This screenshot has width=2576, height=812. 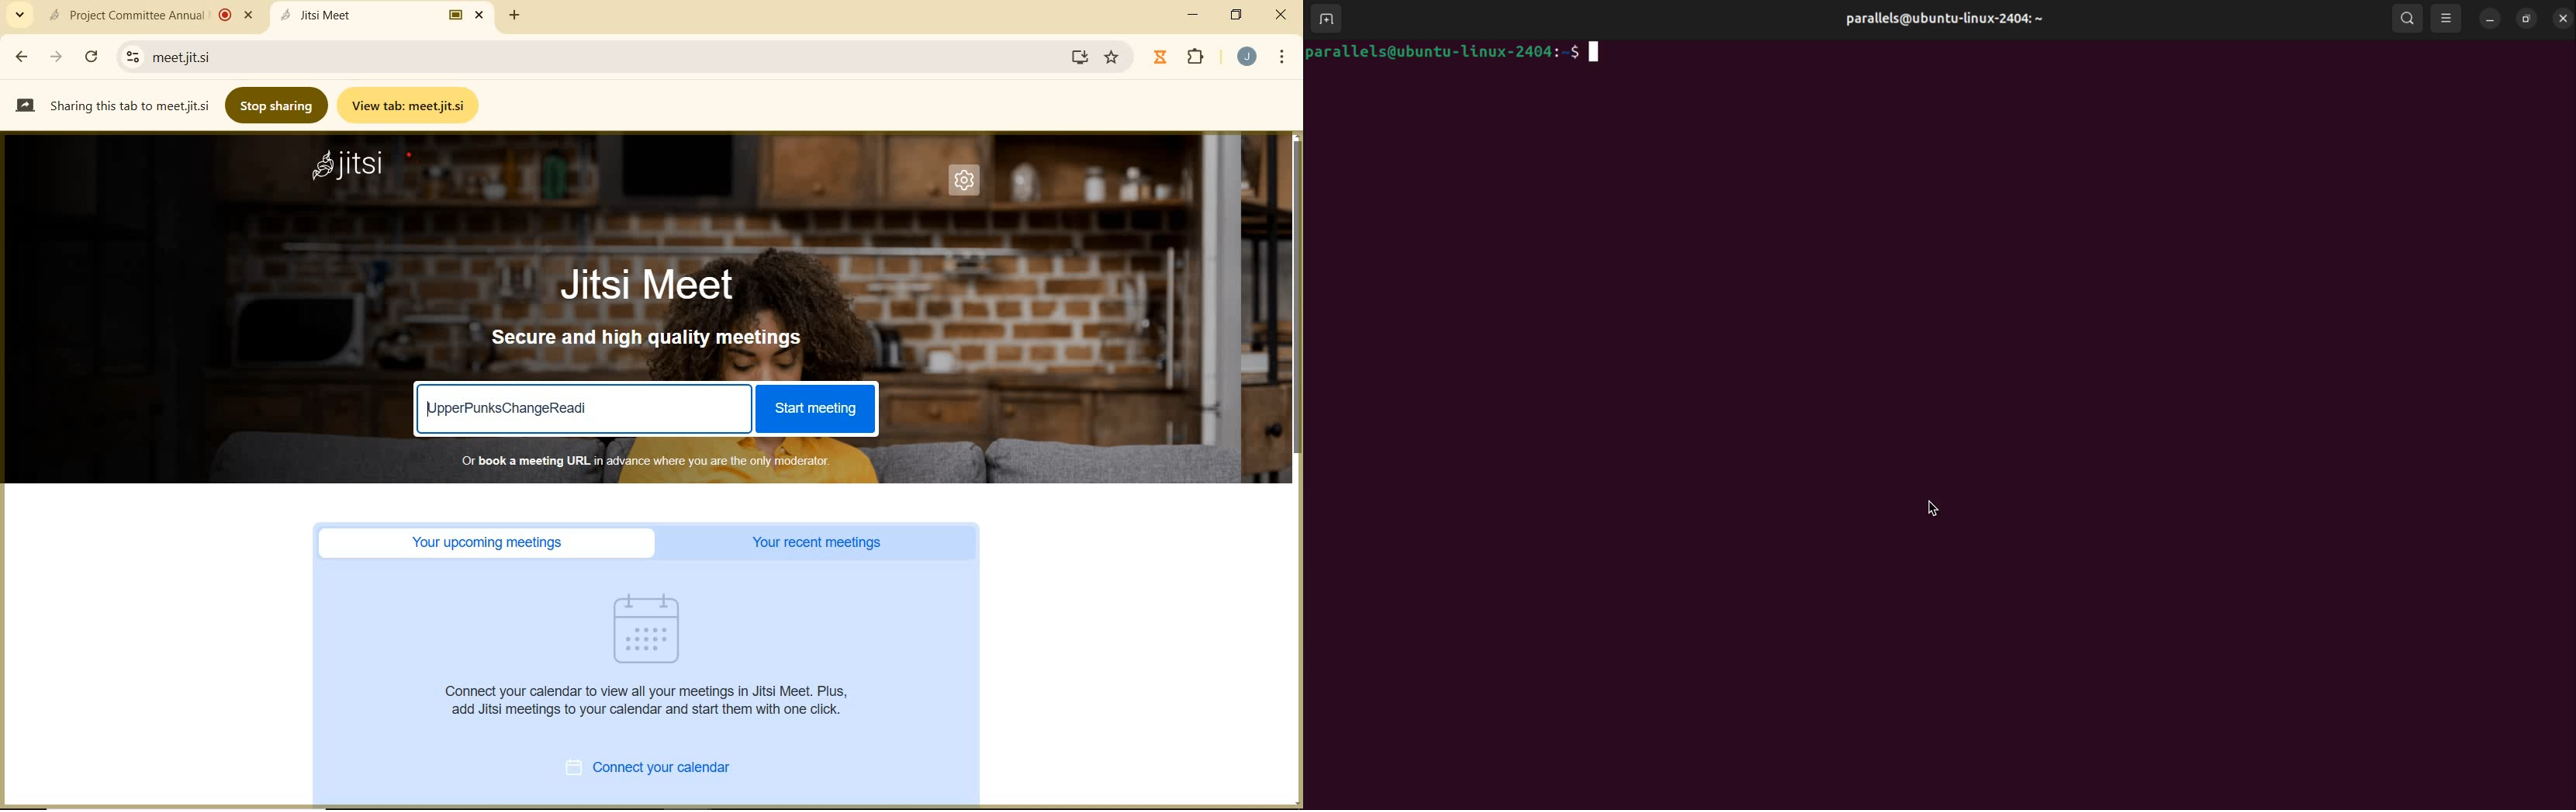 What do you see at coordinates (2527, 16) in the screenshot?
I see `resize` at bounding box center [2527, 16].